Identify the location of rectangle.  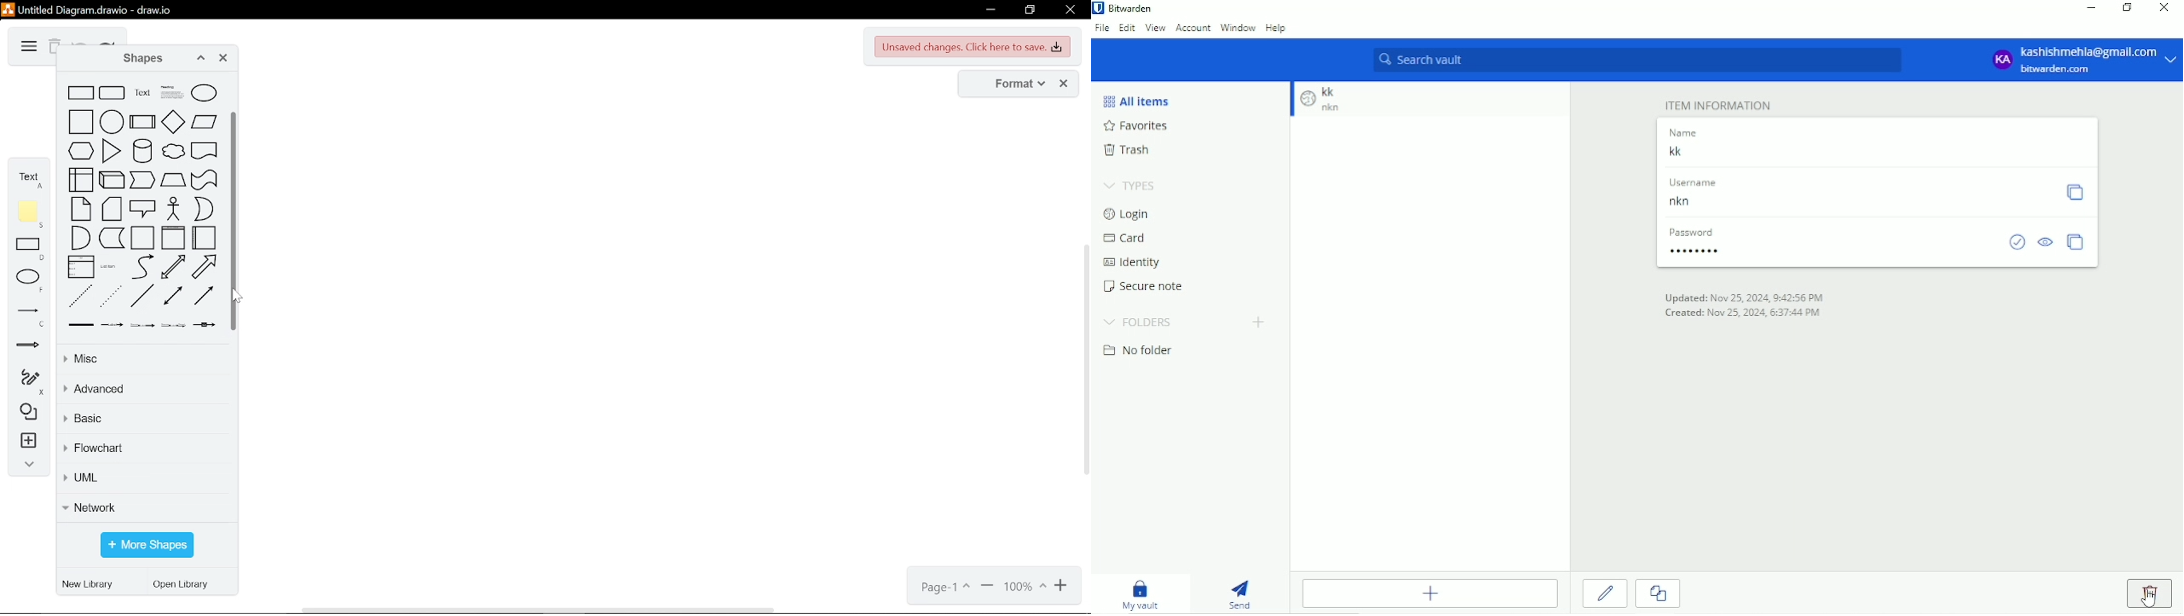
(81, 93).